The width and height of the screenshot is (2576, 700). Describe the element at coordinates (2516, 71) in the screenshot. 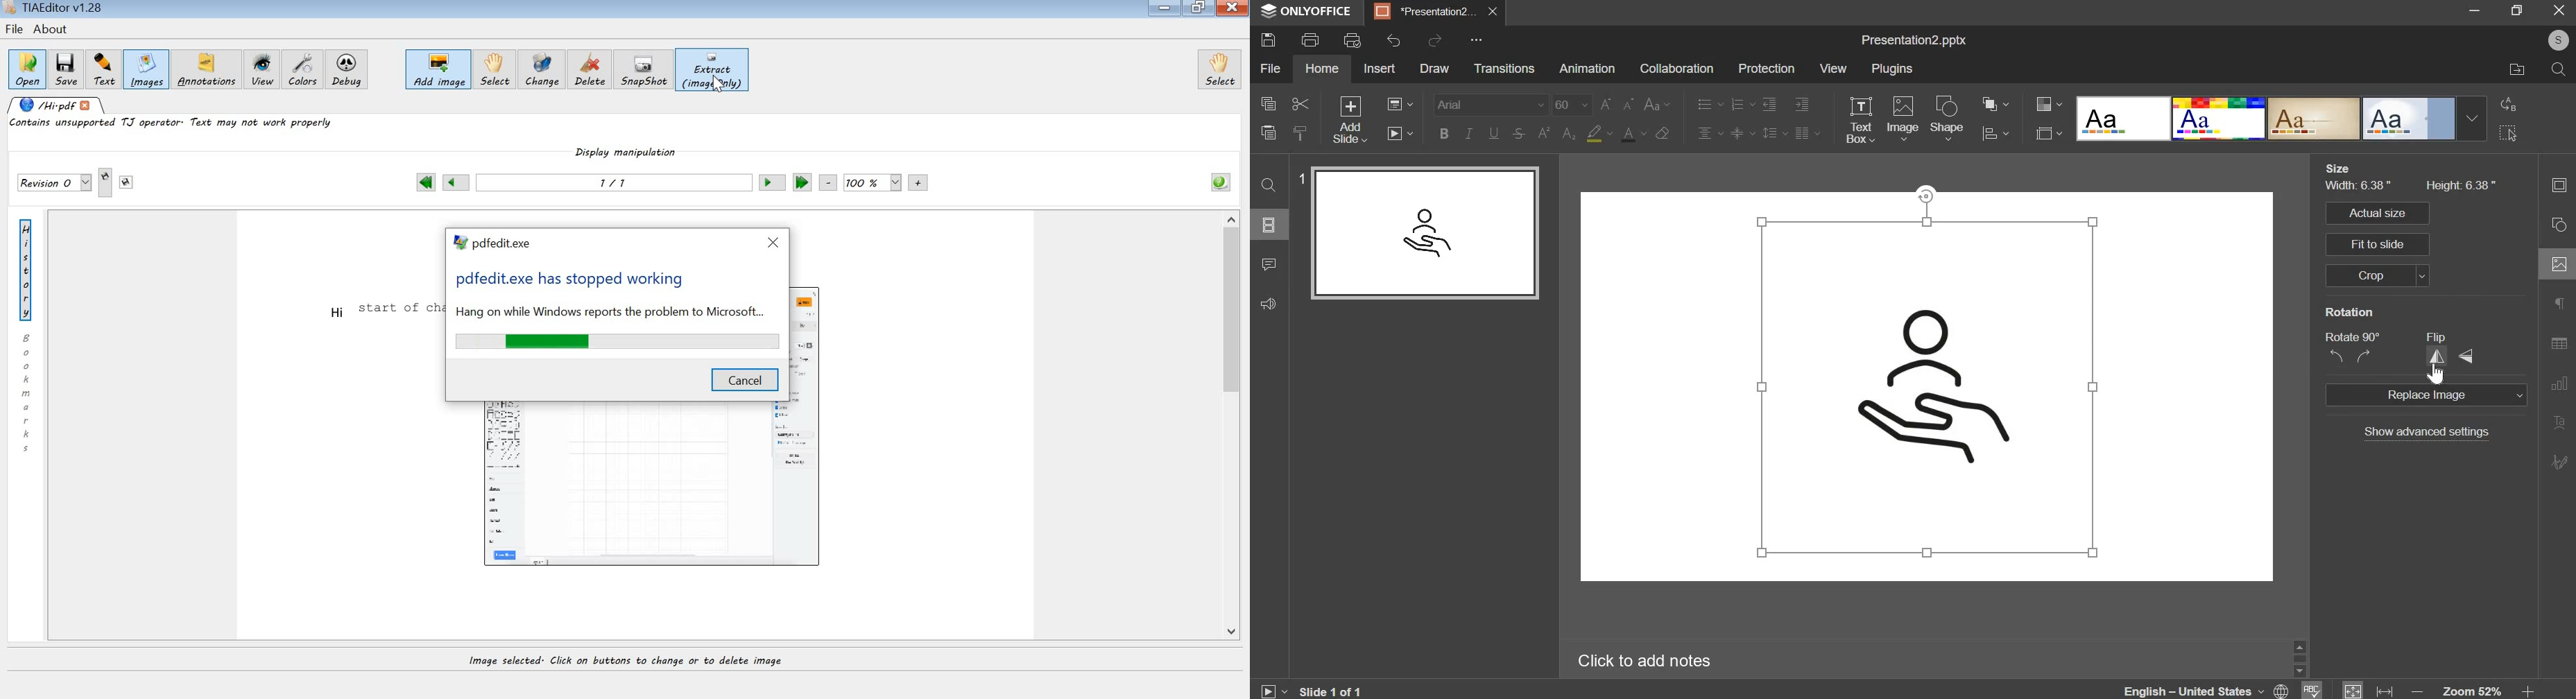

I see `file location` at that location.